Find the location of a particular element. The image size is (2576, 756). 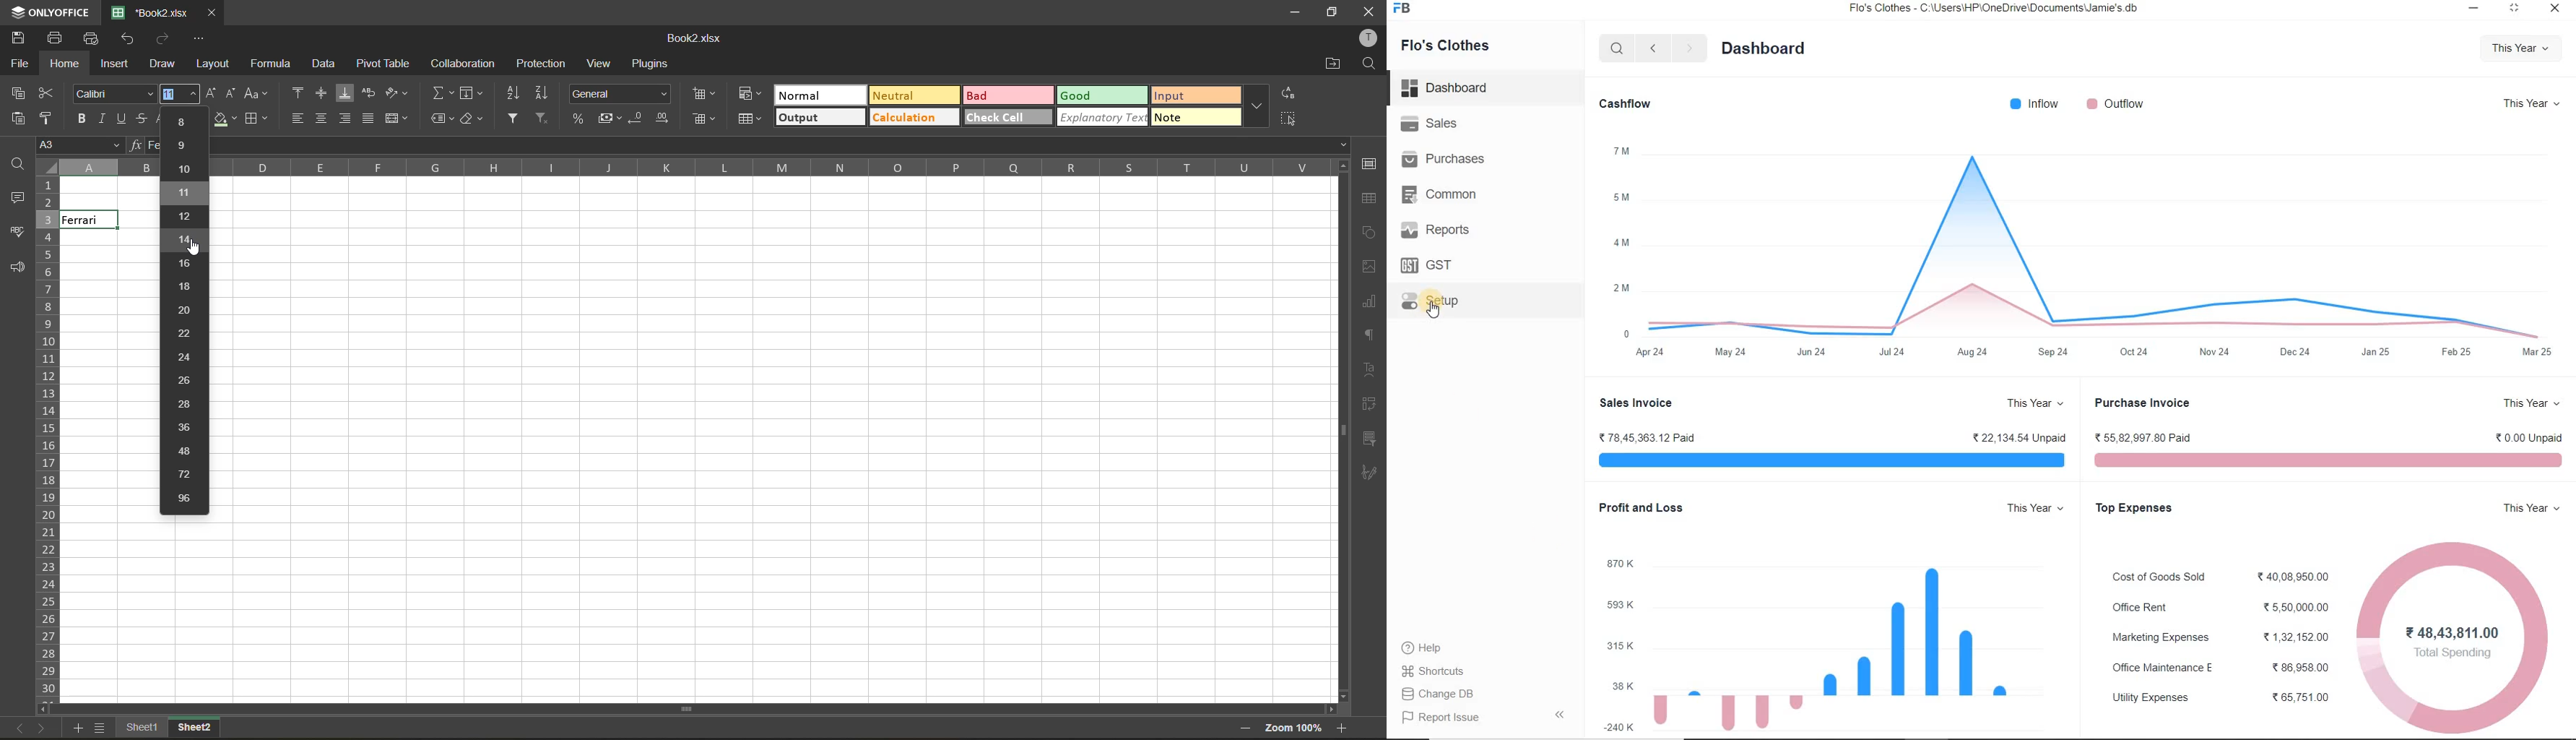

fields is located at coordinates (472, 92).